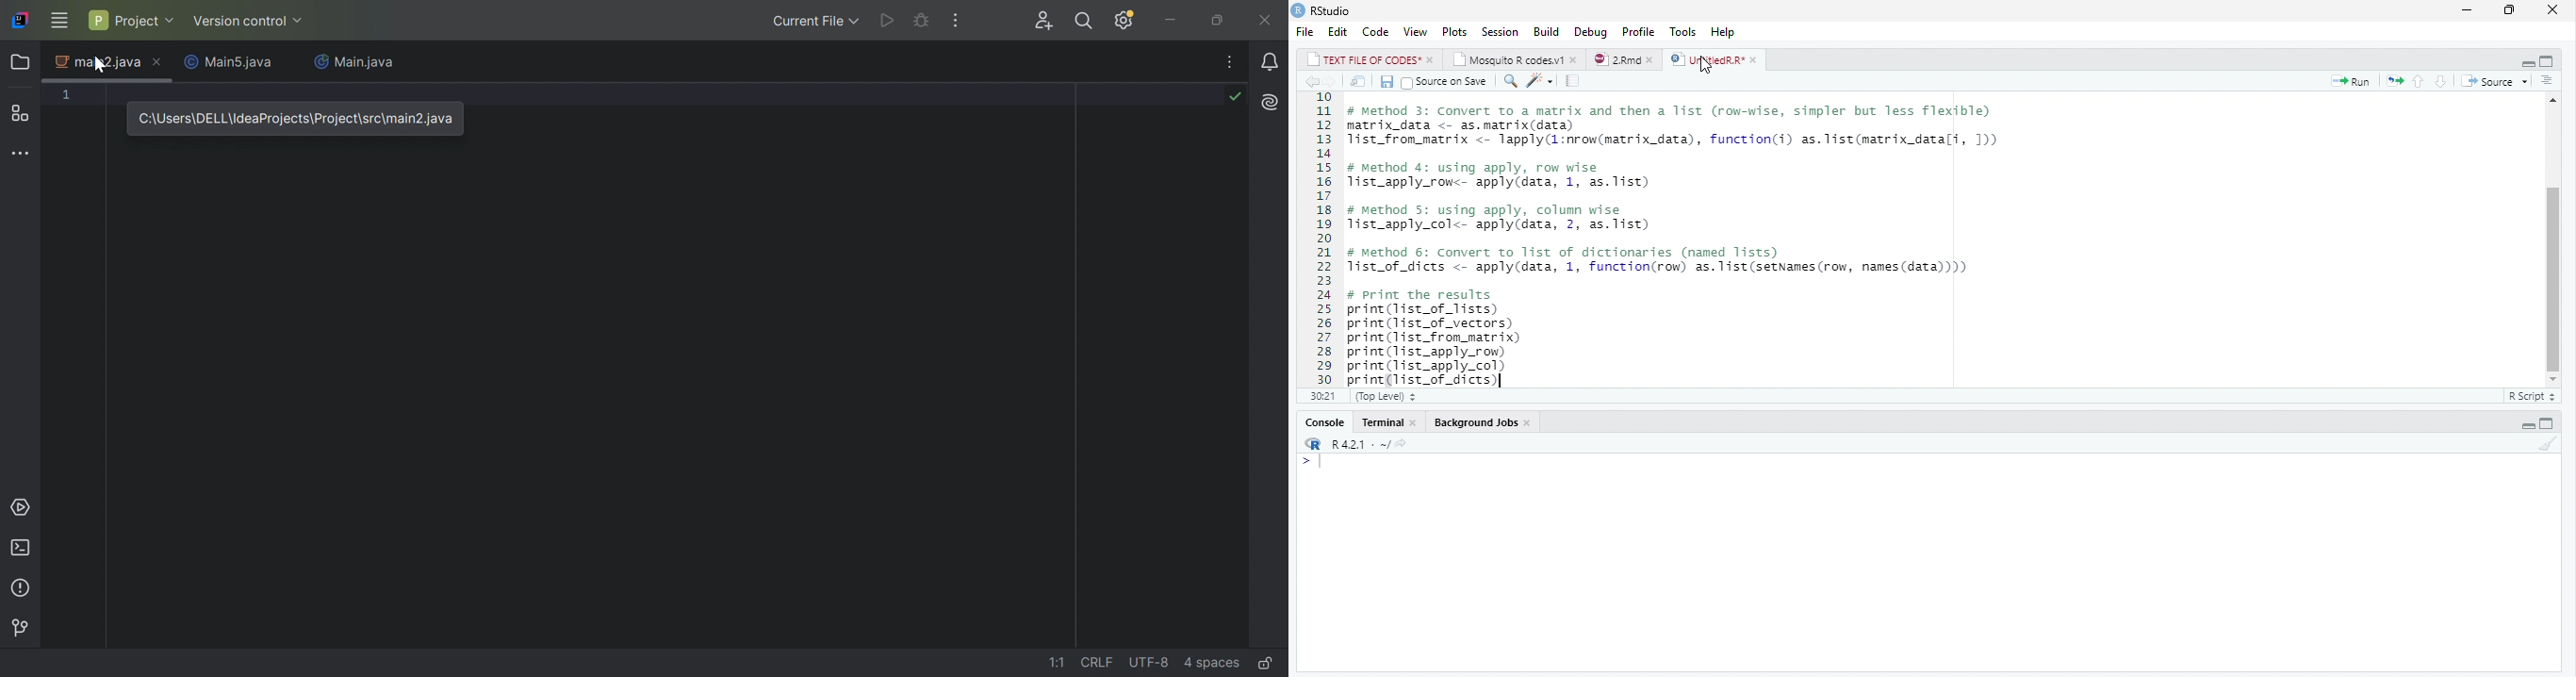  I want to click on Full Height, so click(2547, 61).